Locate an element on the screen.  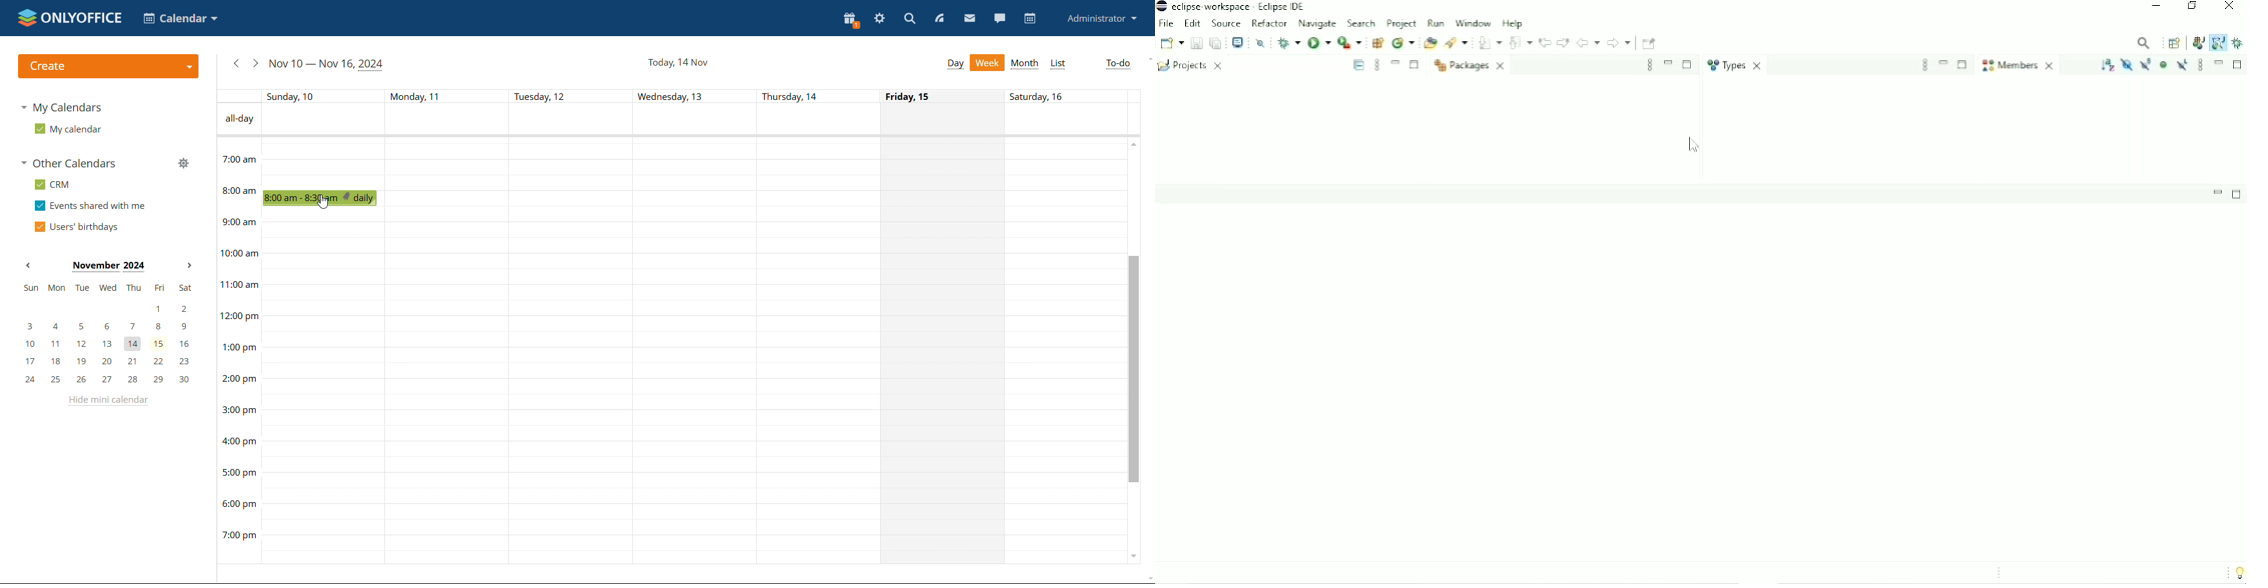
scrollbar is located at coordinates (1133, 368).